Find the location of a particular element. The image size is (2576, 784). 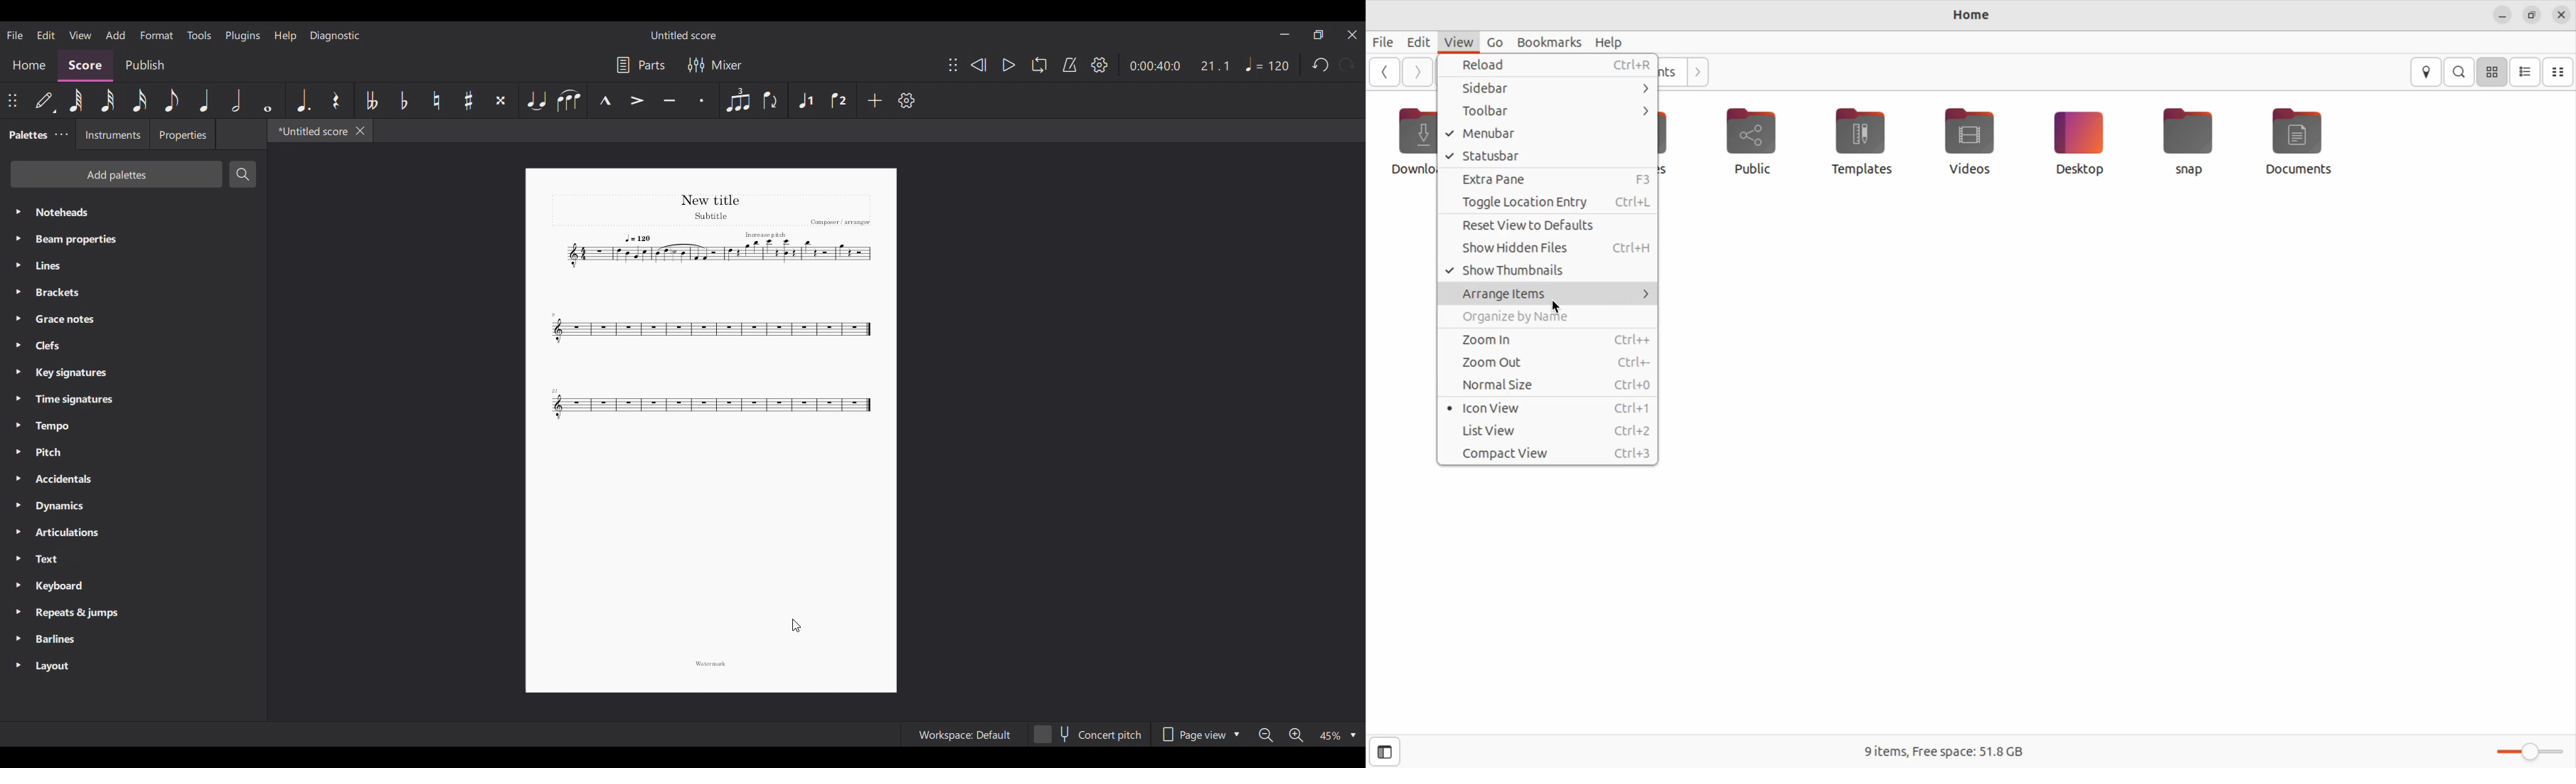

Properties is located at coordinates (182, 134).